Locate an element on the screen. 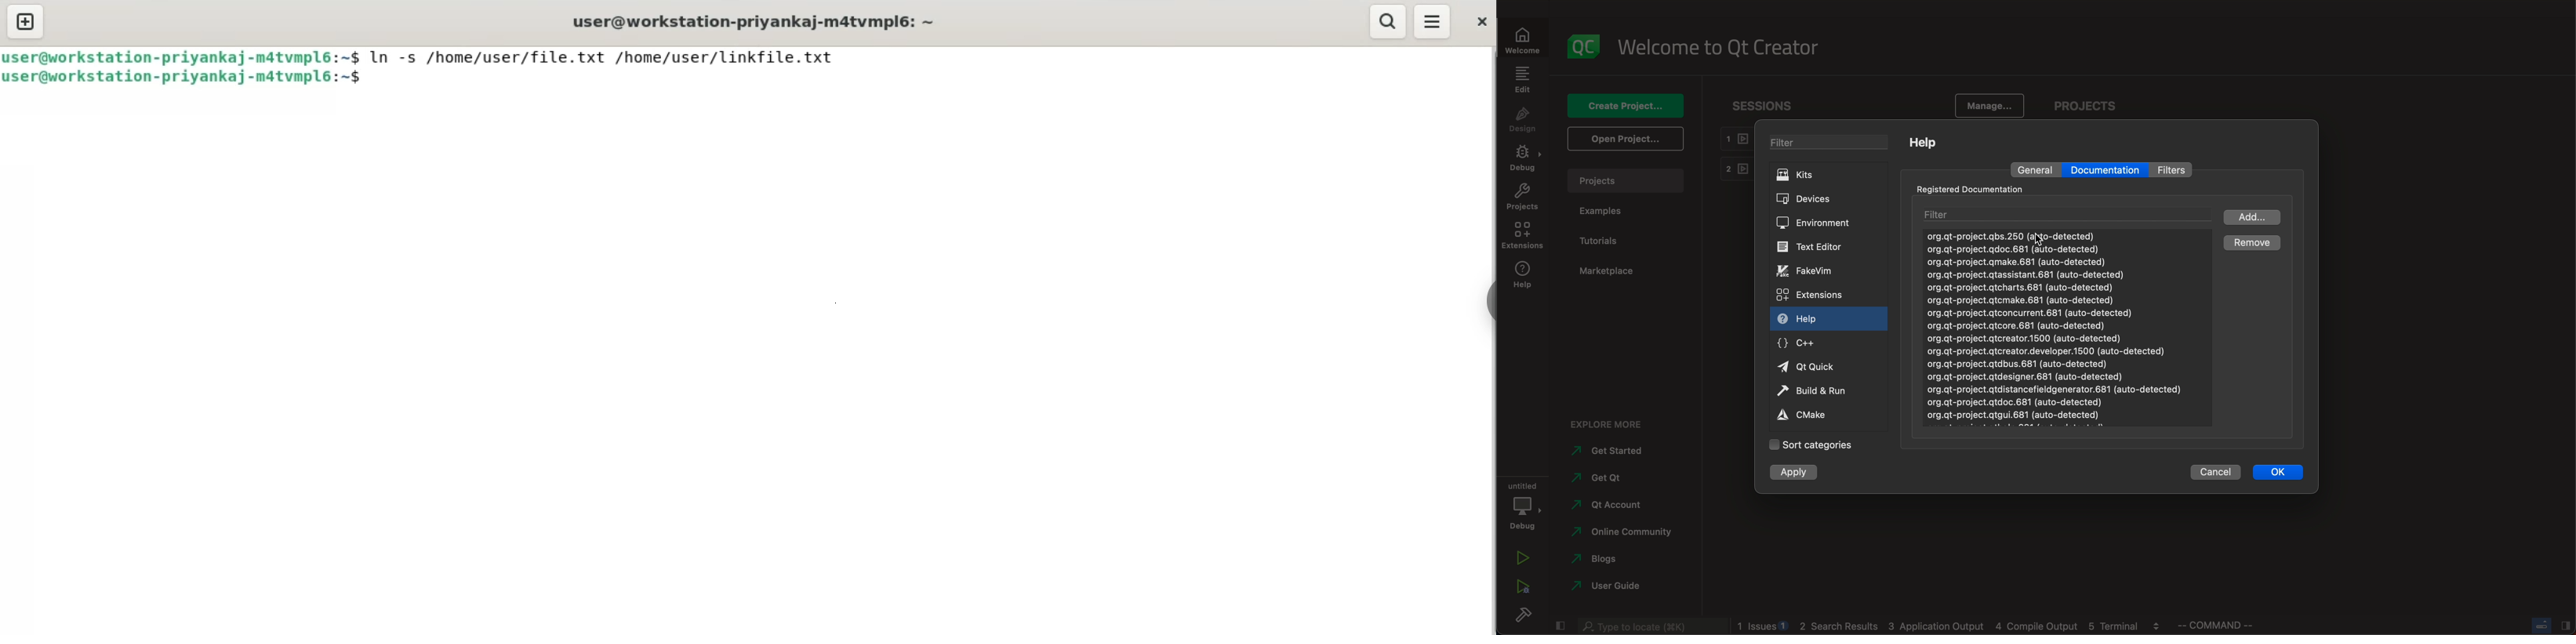  document list is located at coordinates (2055, 327).